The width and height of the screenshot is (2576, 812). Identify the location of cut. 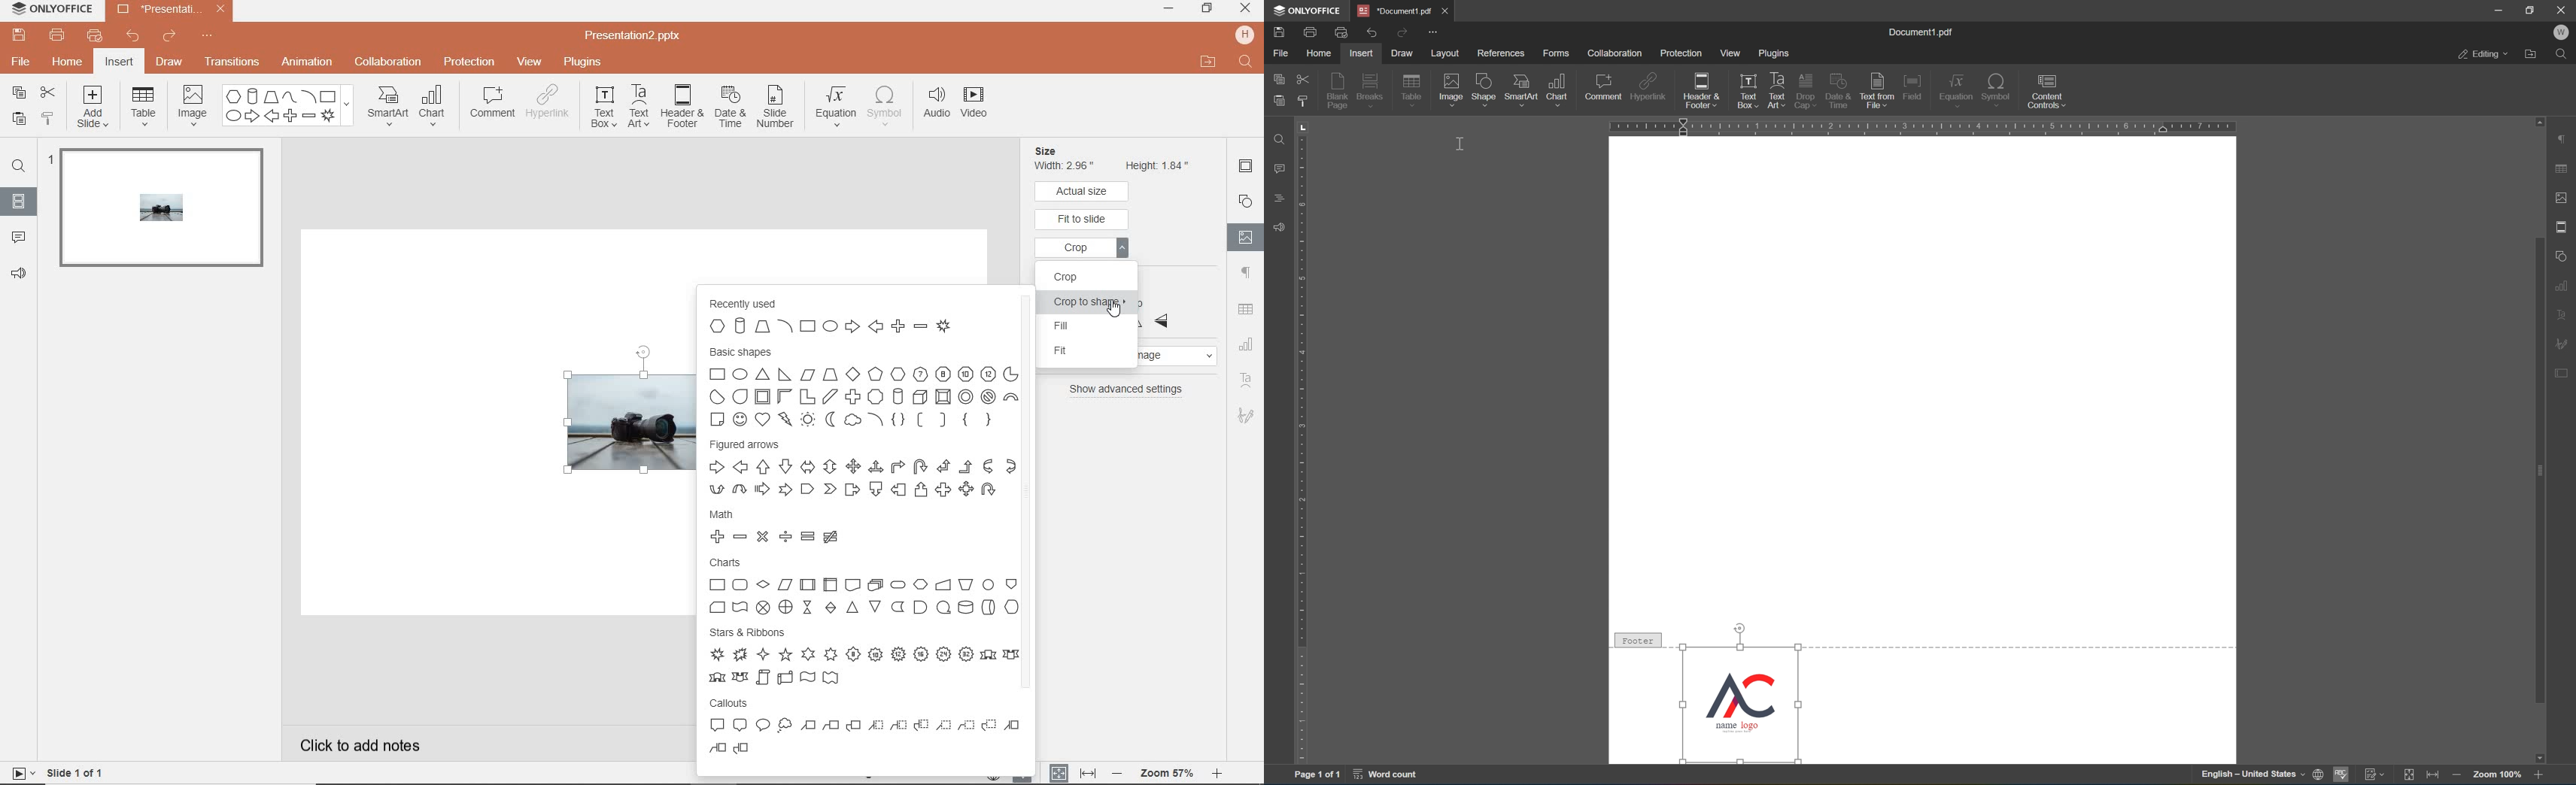
(49, 92).